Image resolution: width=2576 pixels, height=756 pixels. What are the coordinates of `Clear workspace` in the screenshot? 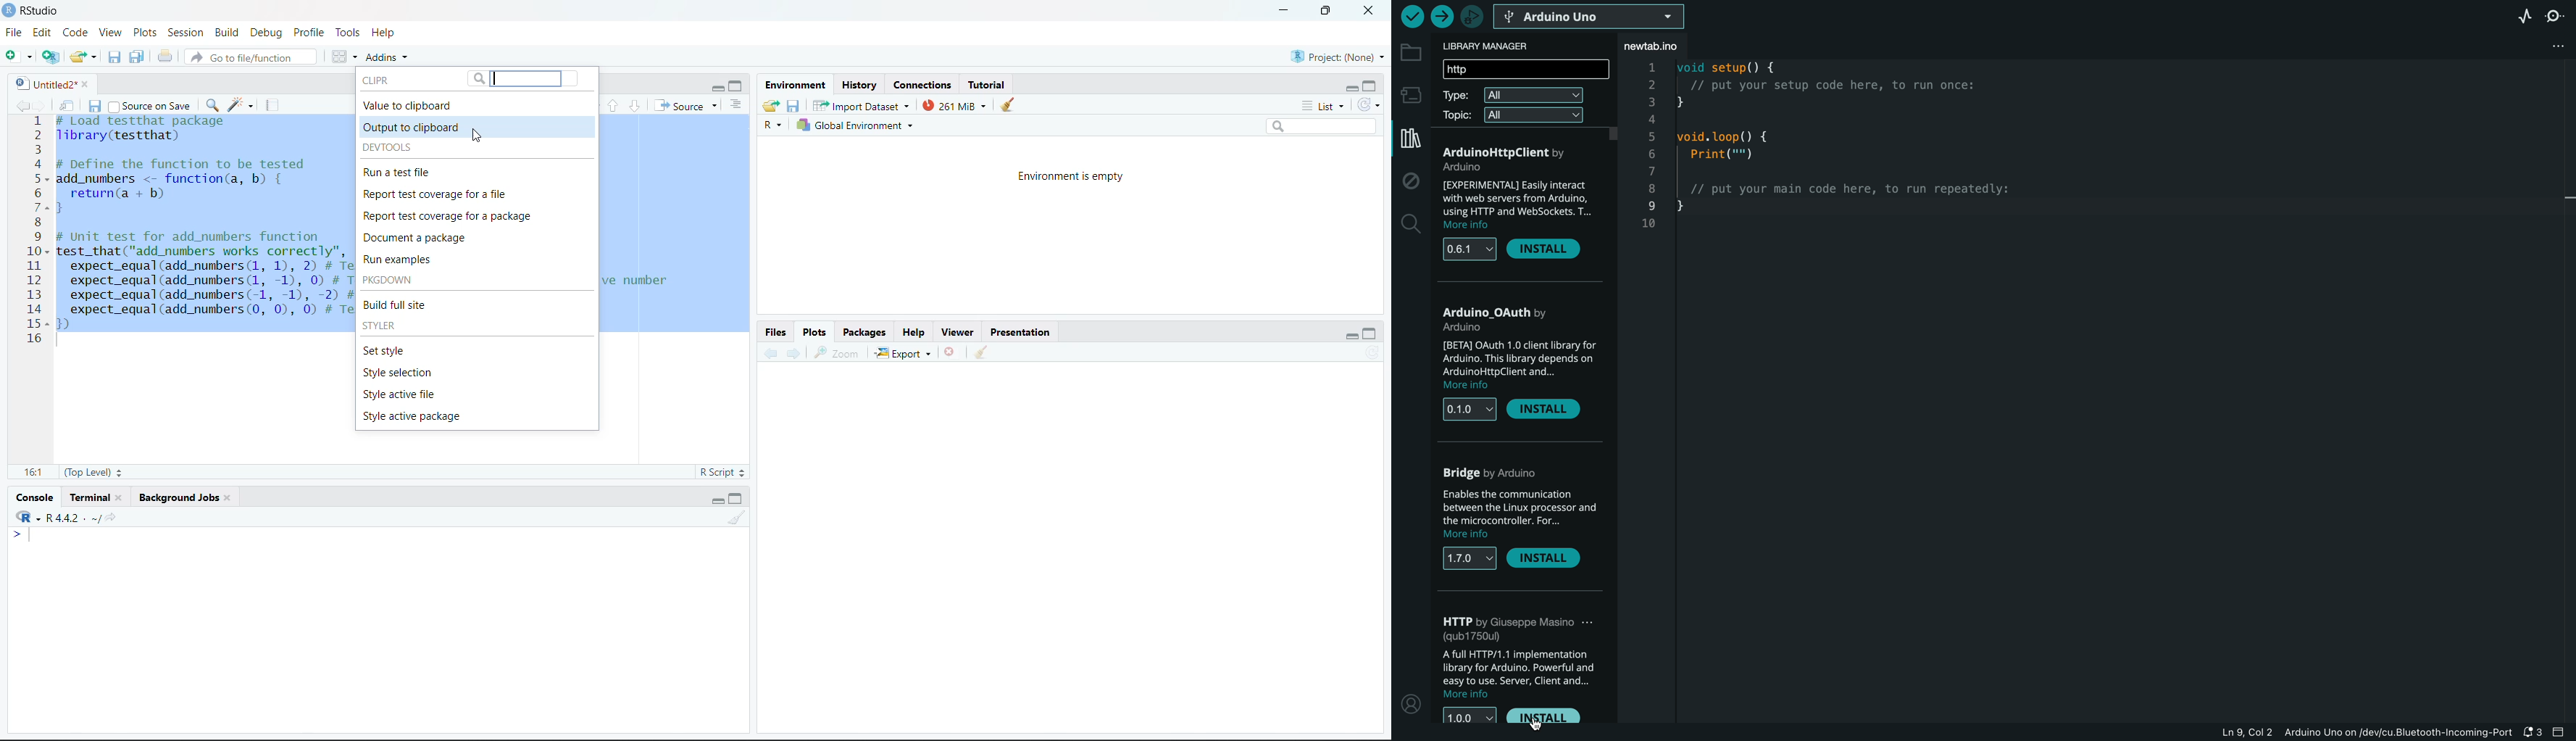 It's located at (738, 518).